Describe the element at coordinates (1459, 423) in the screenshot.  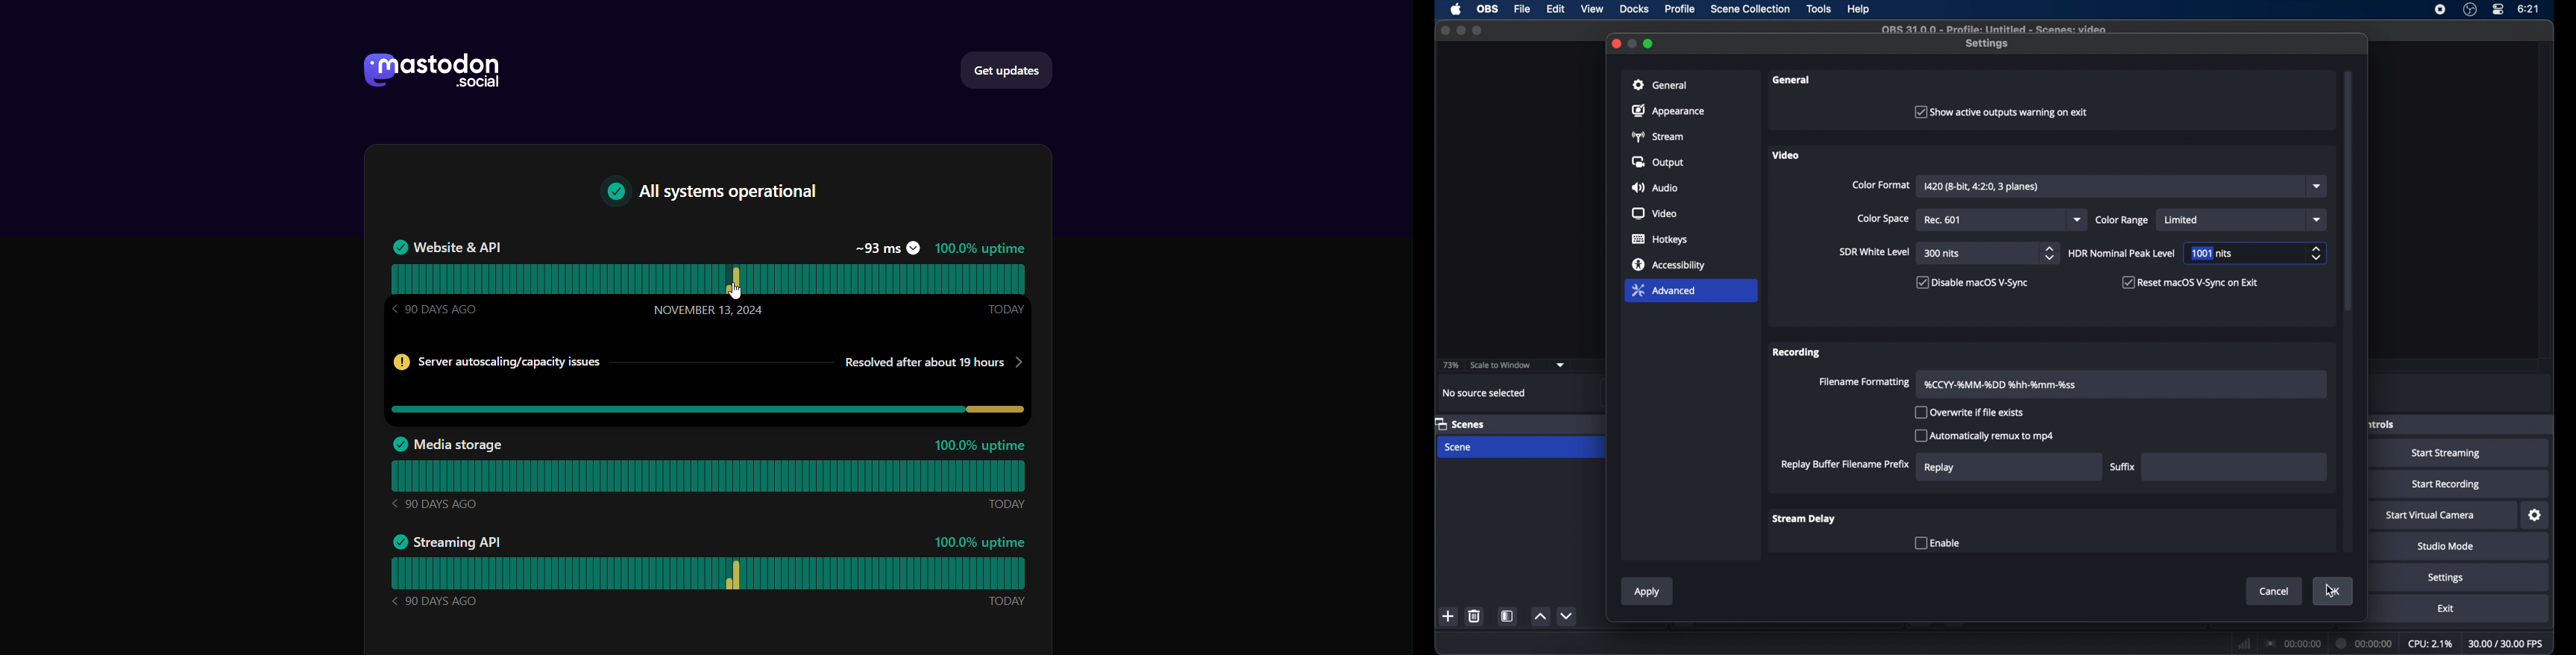
I see `scenes` at that location.